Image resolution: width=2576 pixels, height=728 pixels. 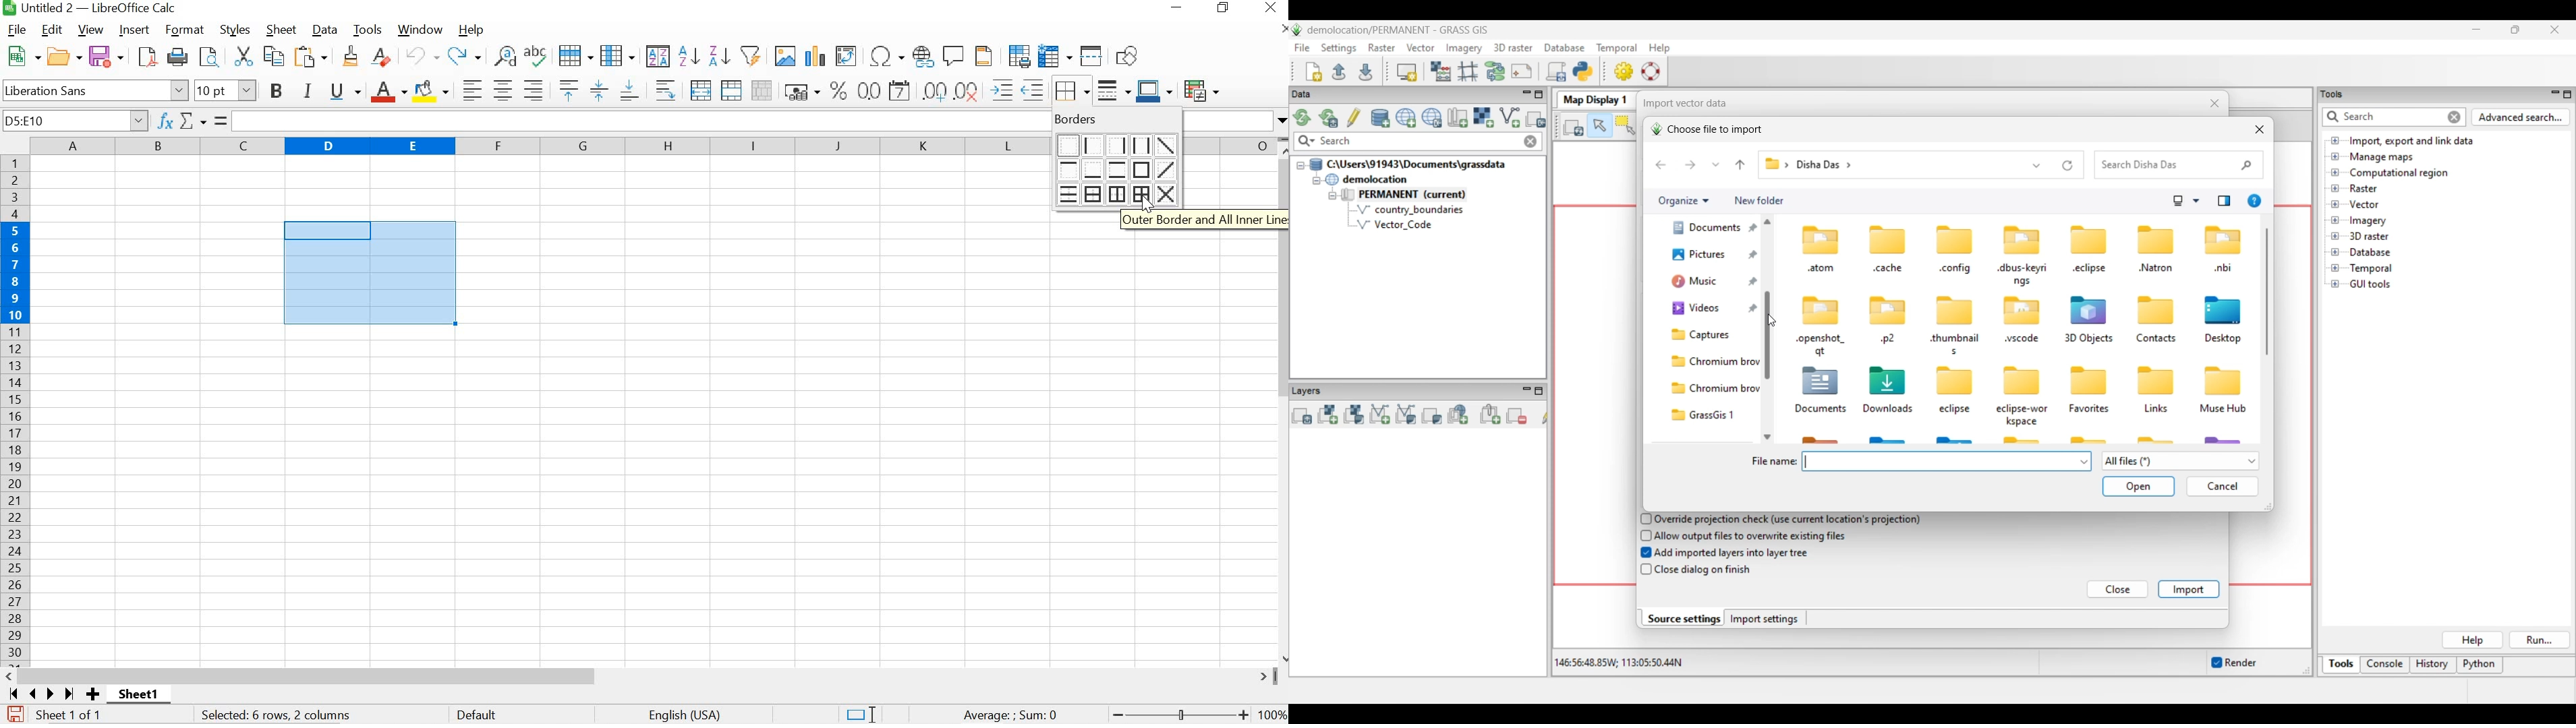 What do you see at coordinates (847, 55) in the screenshot?
I see `insert or edit pivot table` at bounding box center [847, 55].